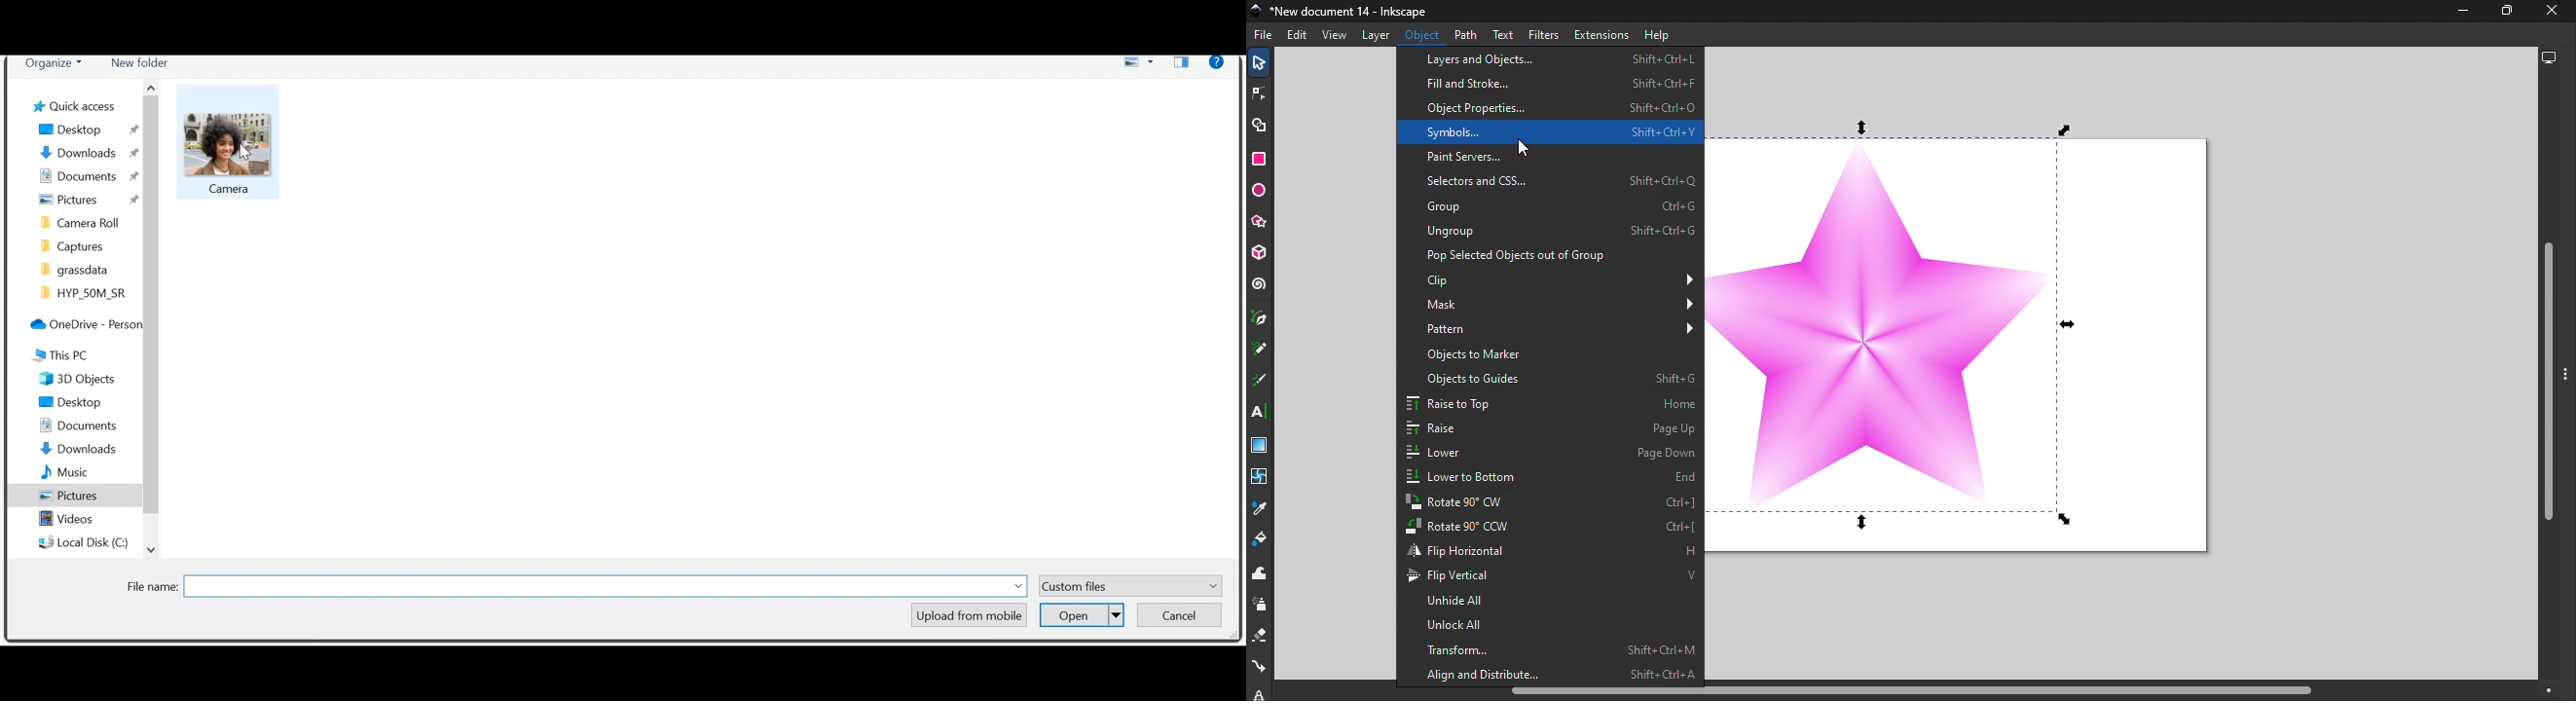 The width and height of the screenshot is (2576, 728). What do you see at coordinates (1550, 452) in the screenshot?
I see `Lower` at bounding box center [1550, 452].